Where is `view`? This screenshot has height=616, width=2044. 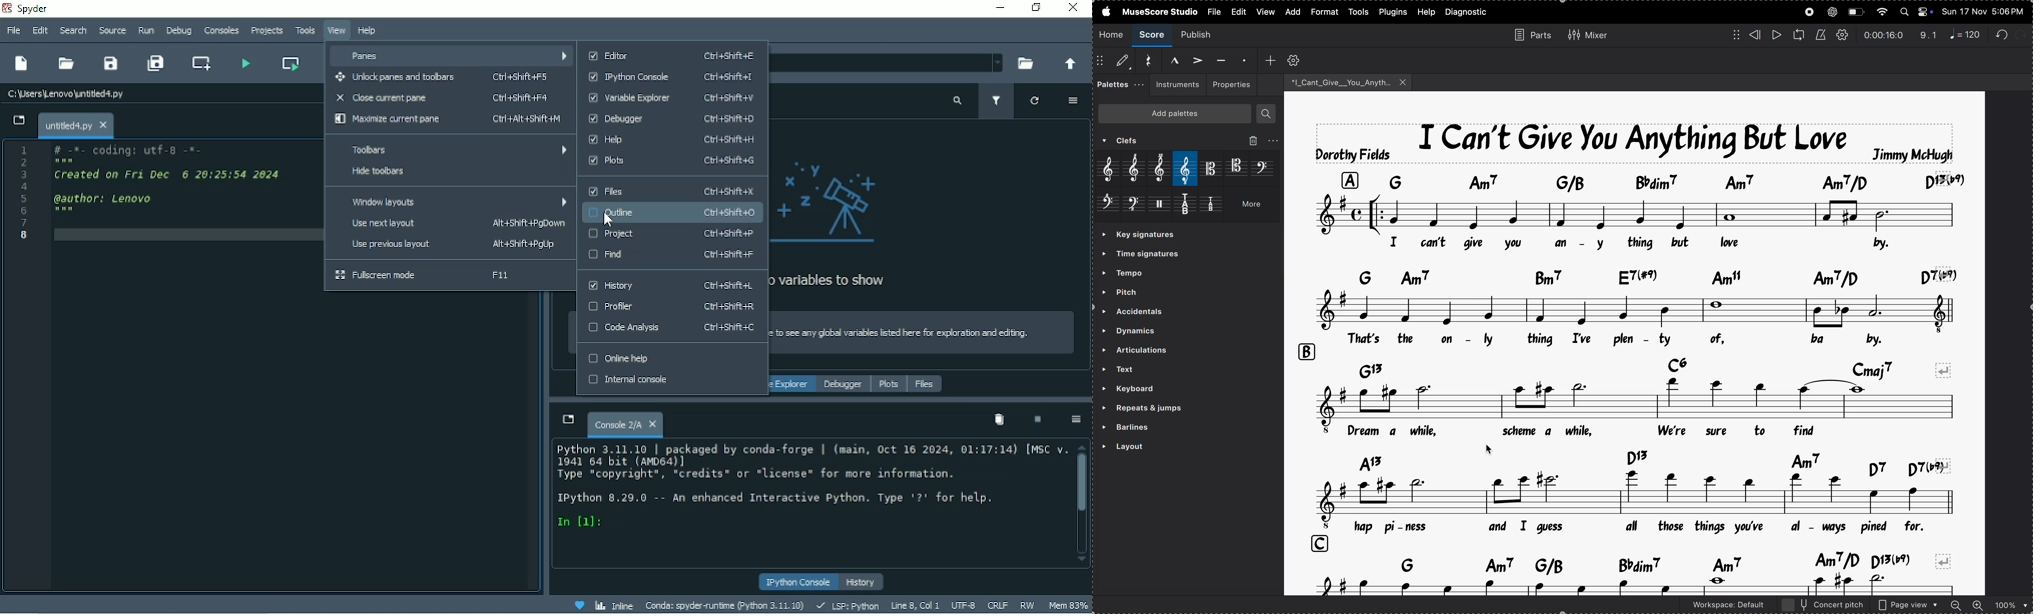
view is located at coordinates (1265, 12).